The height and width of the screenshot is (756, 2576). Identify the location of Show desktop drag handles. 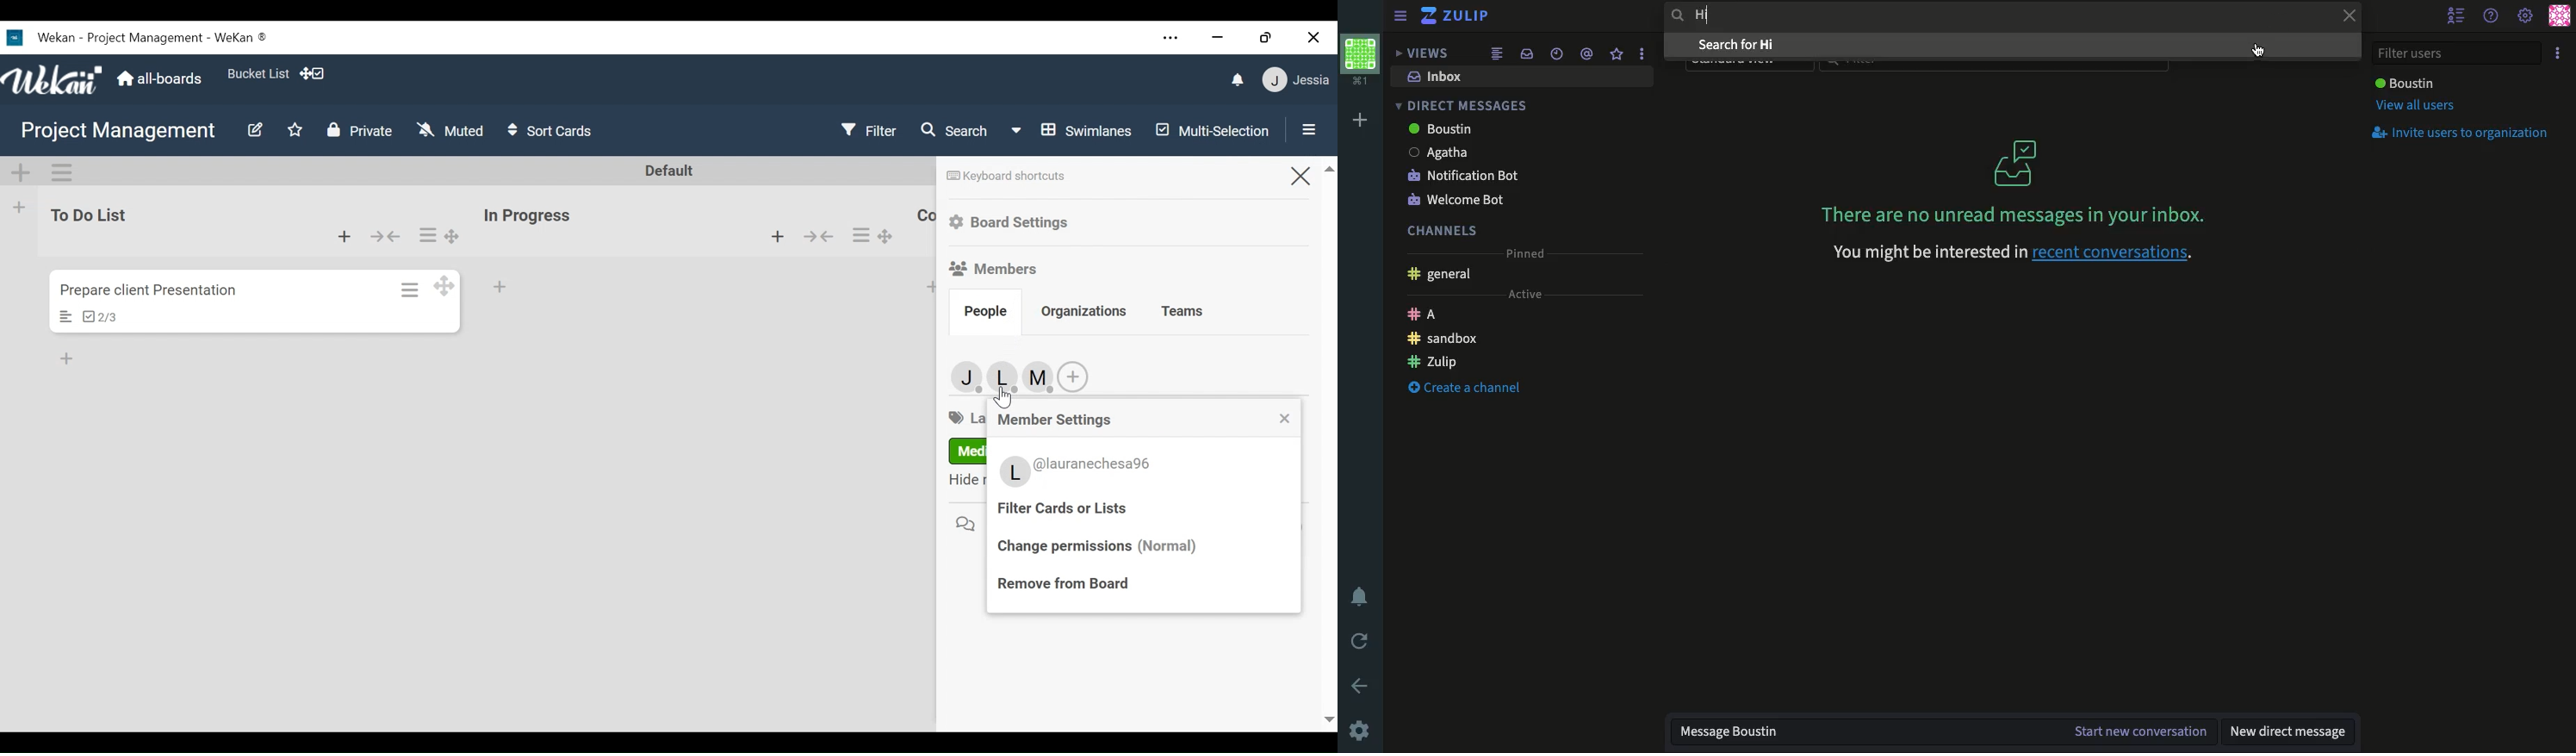
(316, 75).